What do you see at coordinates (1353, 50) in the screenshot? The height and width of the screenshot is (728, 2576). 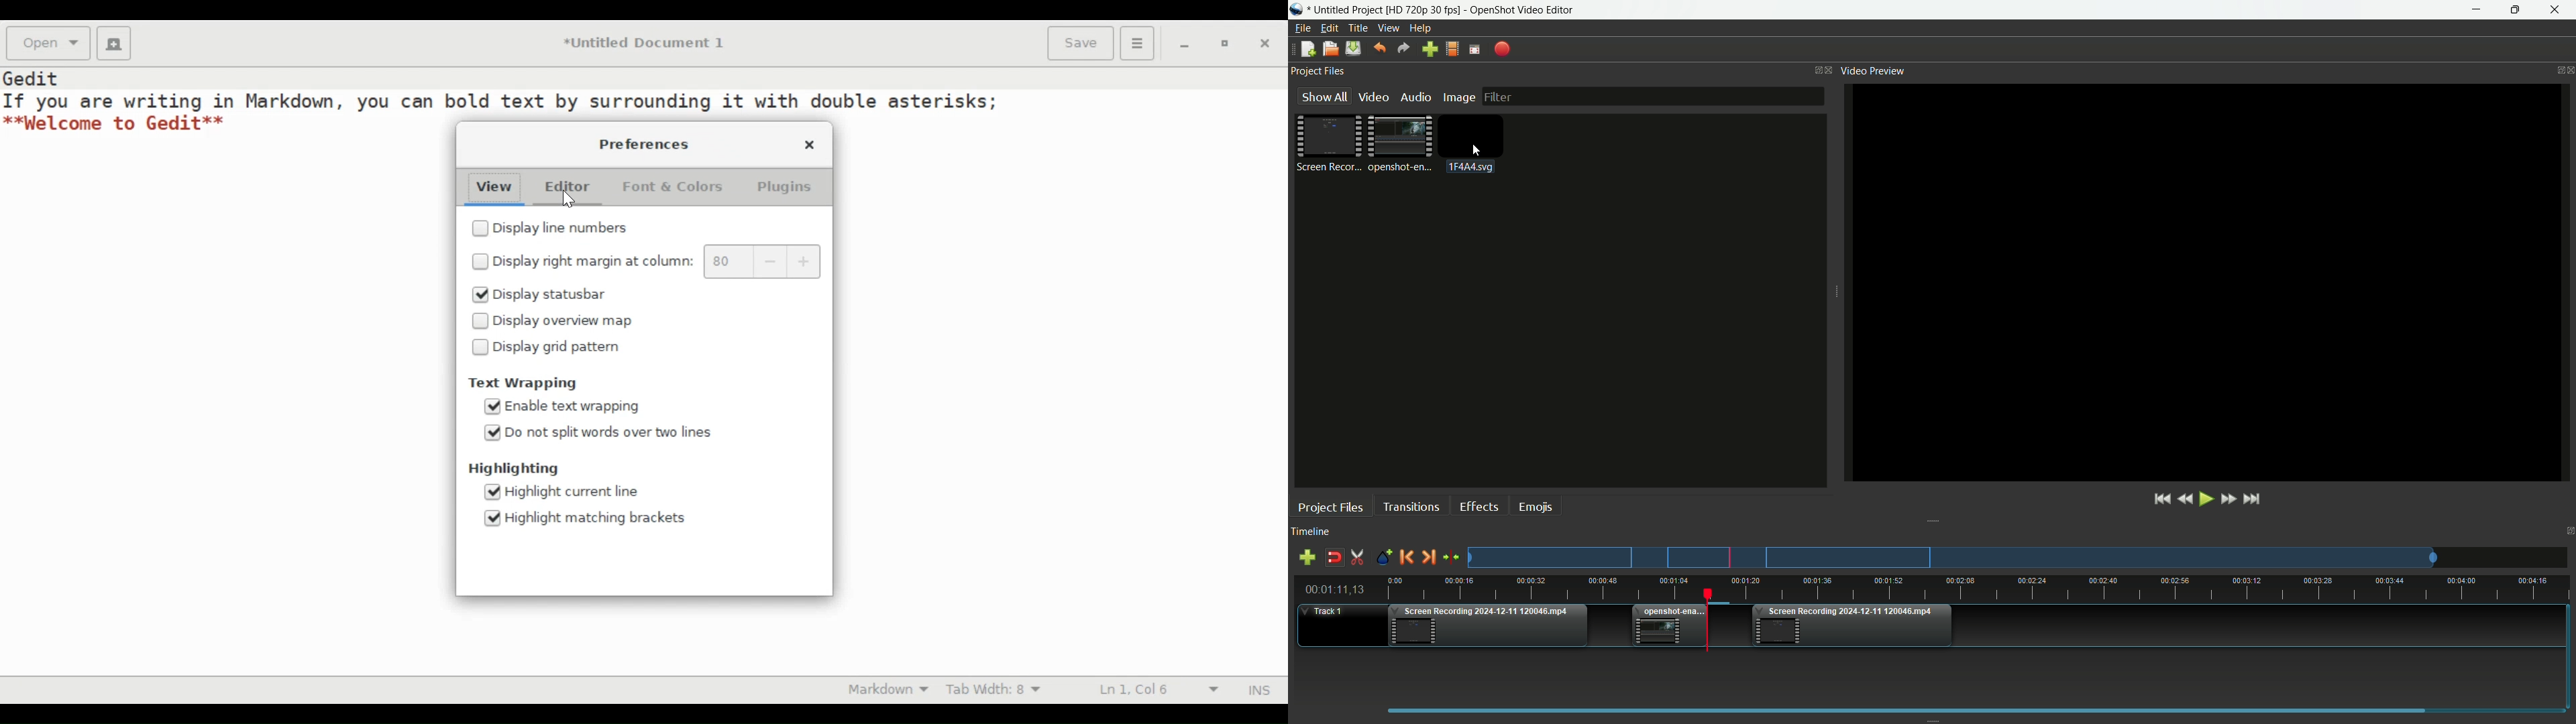 I see `Save file` at bounding box center [1353, 50].